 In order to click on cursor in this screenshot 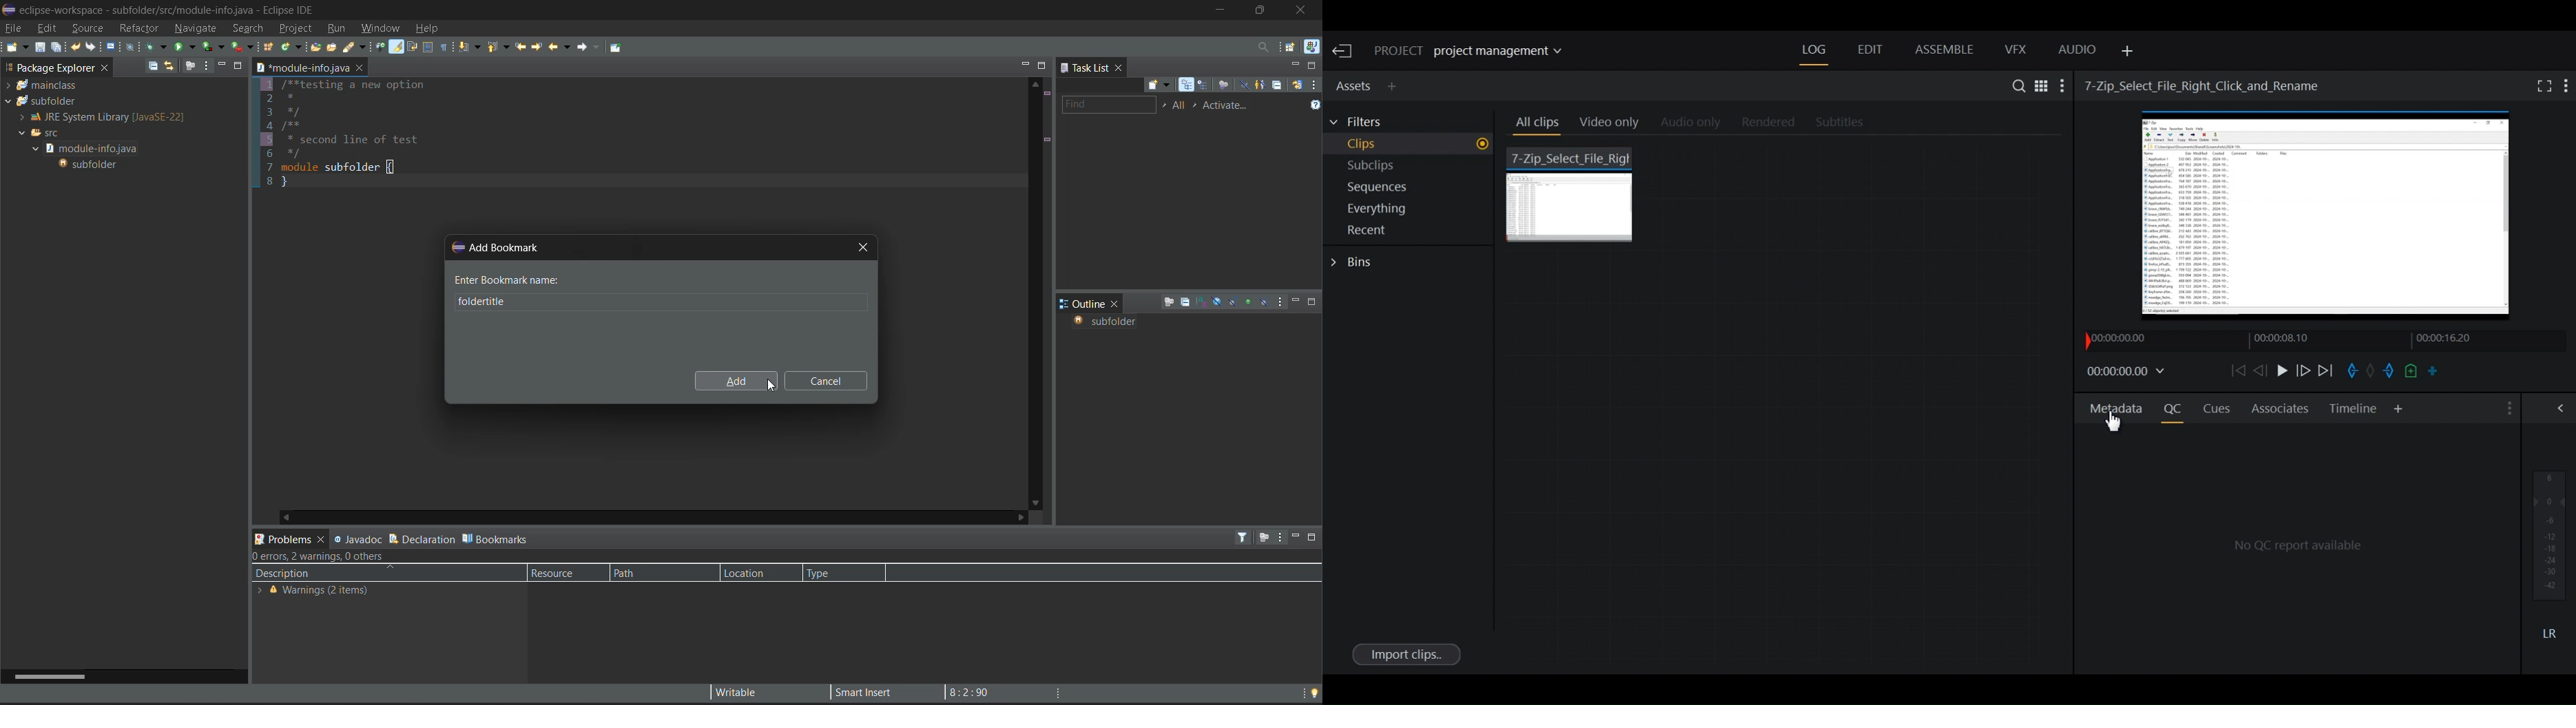, I will do `click(773, 386)`.